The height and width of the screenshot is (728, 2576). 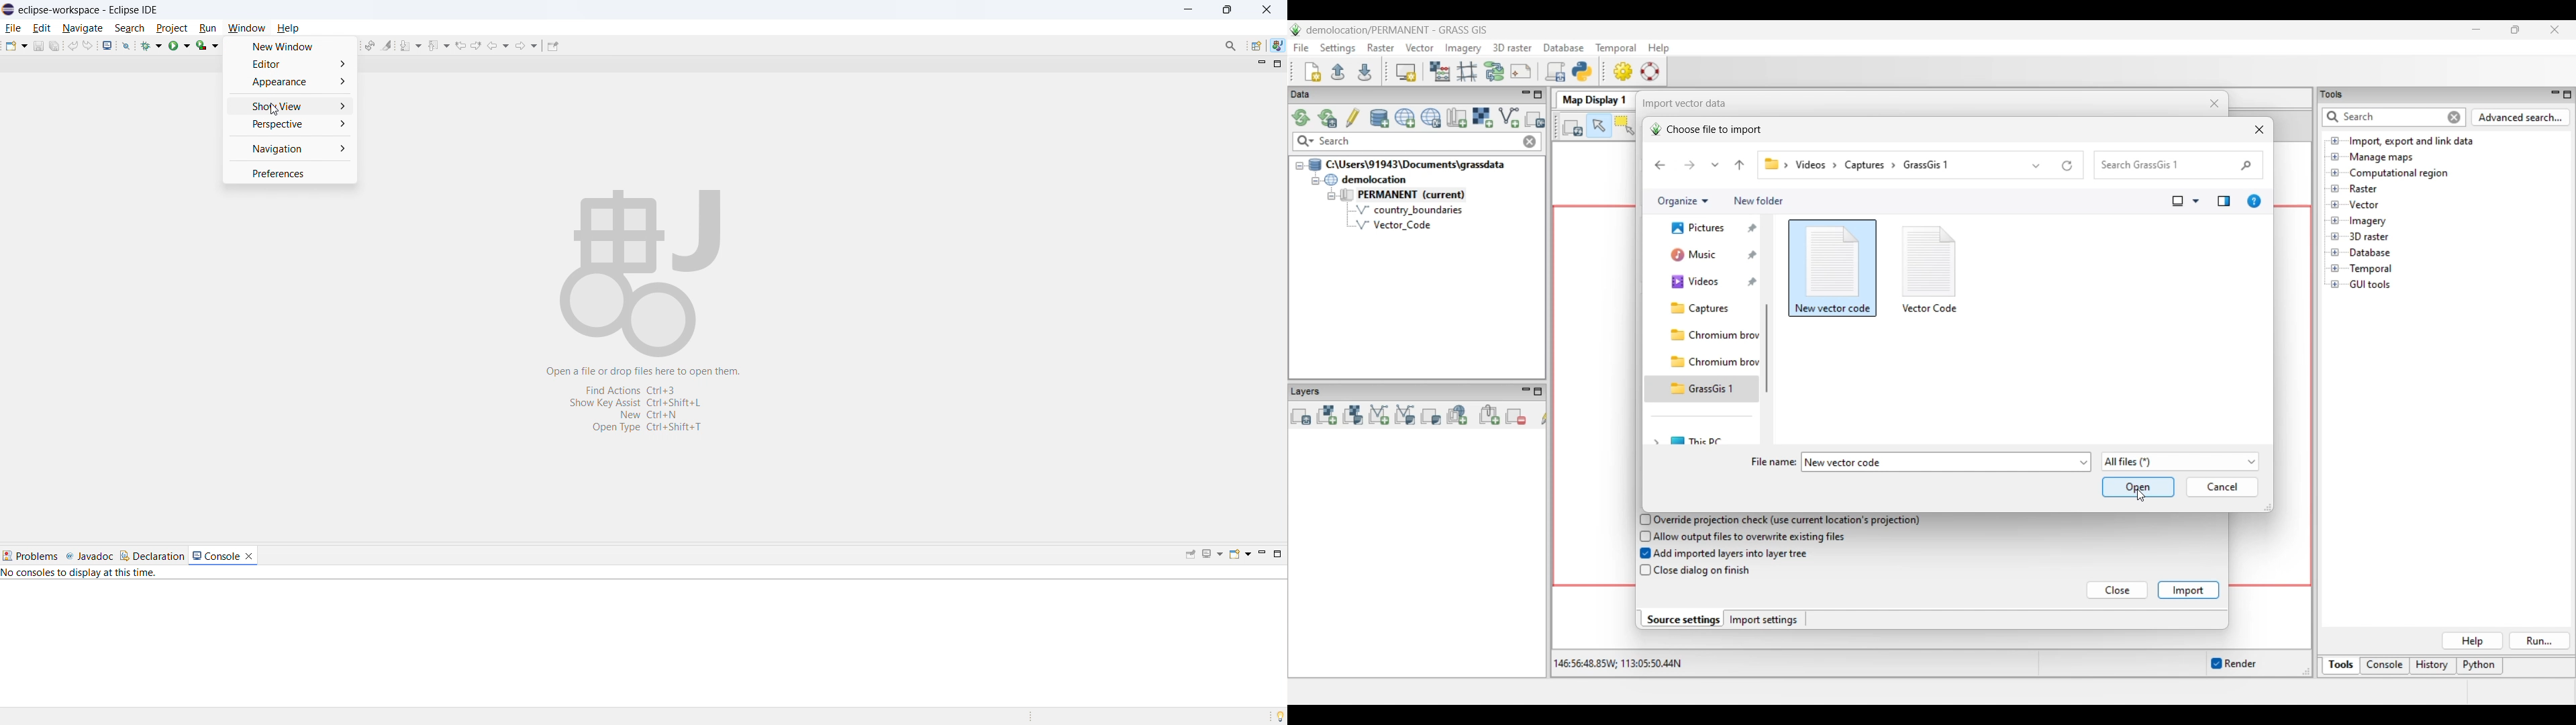 I want to click on toggle ant editor auto reconcile, so click(x=370, y=45).